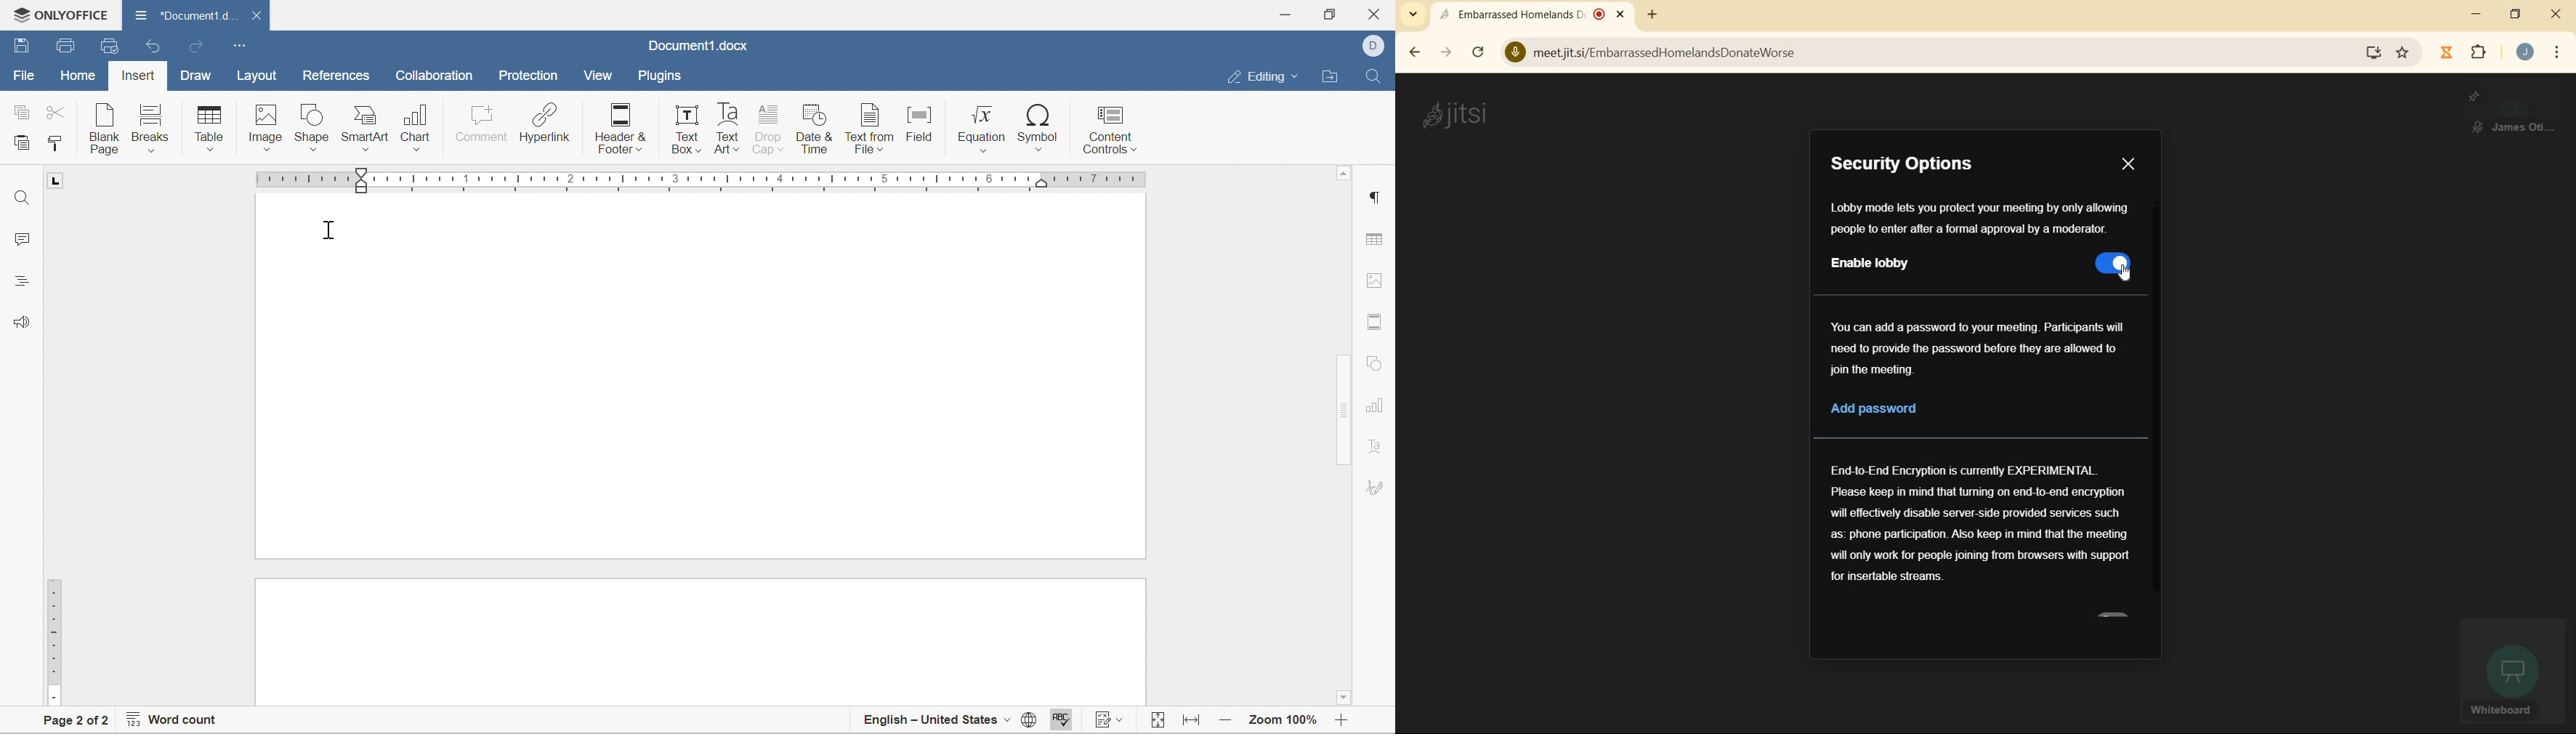 Image resolution: width=2576 pixels, height=756 pixels. I want to click on Customize Quick Access Toolbar, so click(239, 45).